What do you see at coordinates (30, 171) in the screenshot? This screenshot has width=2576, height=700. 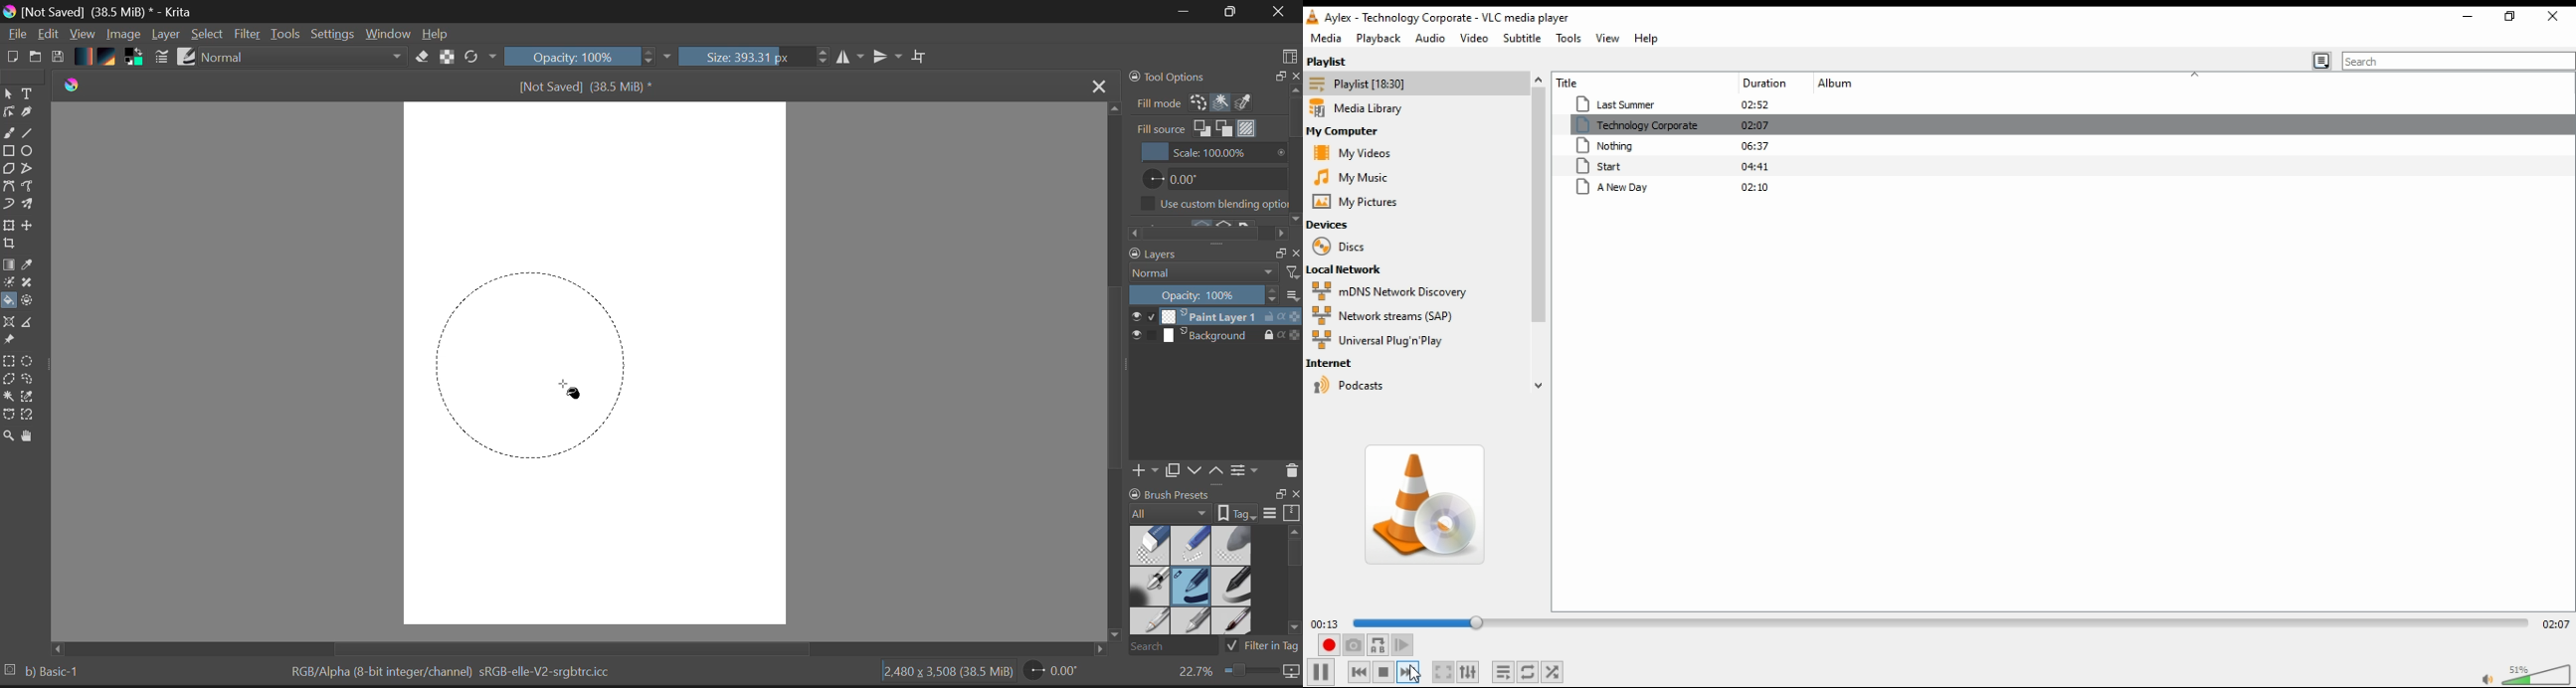 I see `Polyline` at bounding box center [30, 171].